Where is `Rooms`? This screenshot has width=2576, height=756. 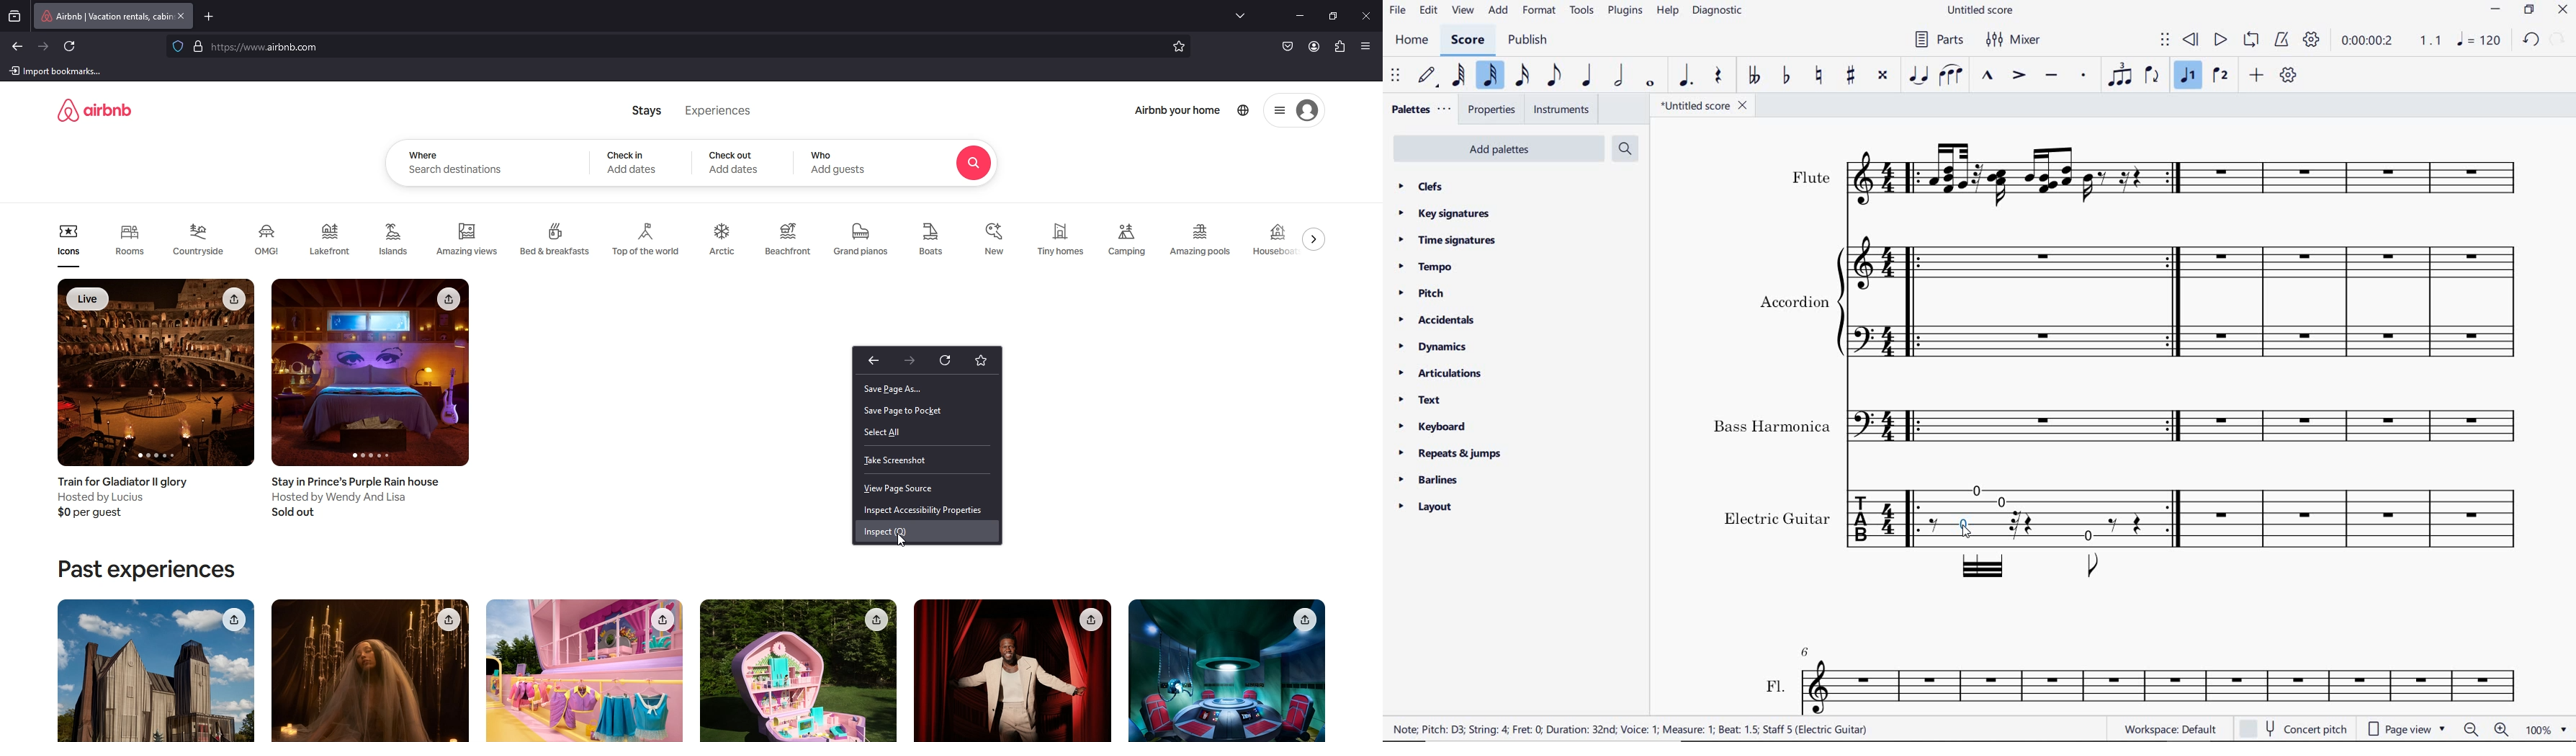
Rooms is located at coordinates (129, 244).